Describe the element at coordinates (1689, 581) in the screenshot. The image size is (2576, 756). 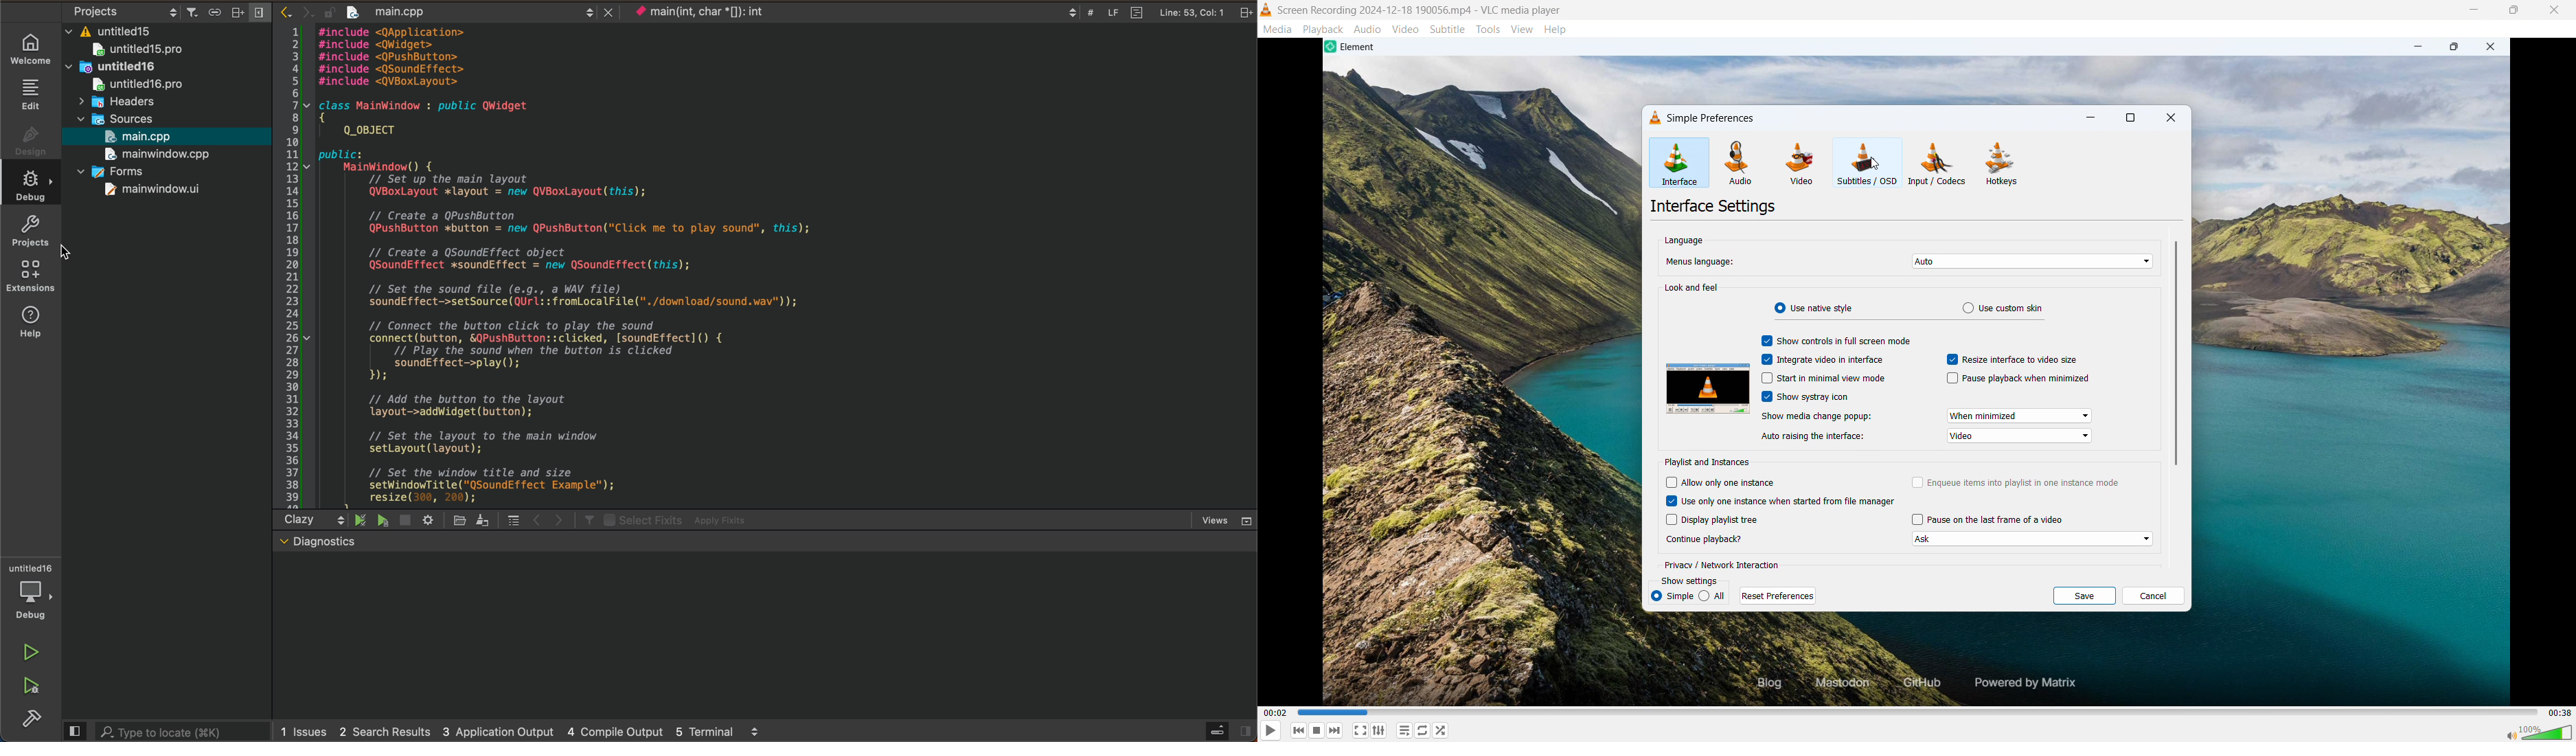
I see `show settings` at that location.